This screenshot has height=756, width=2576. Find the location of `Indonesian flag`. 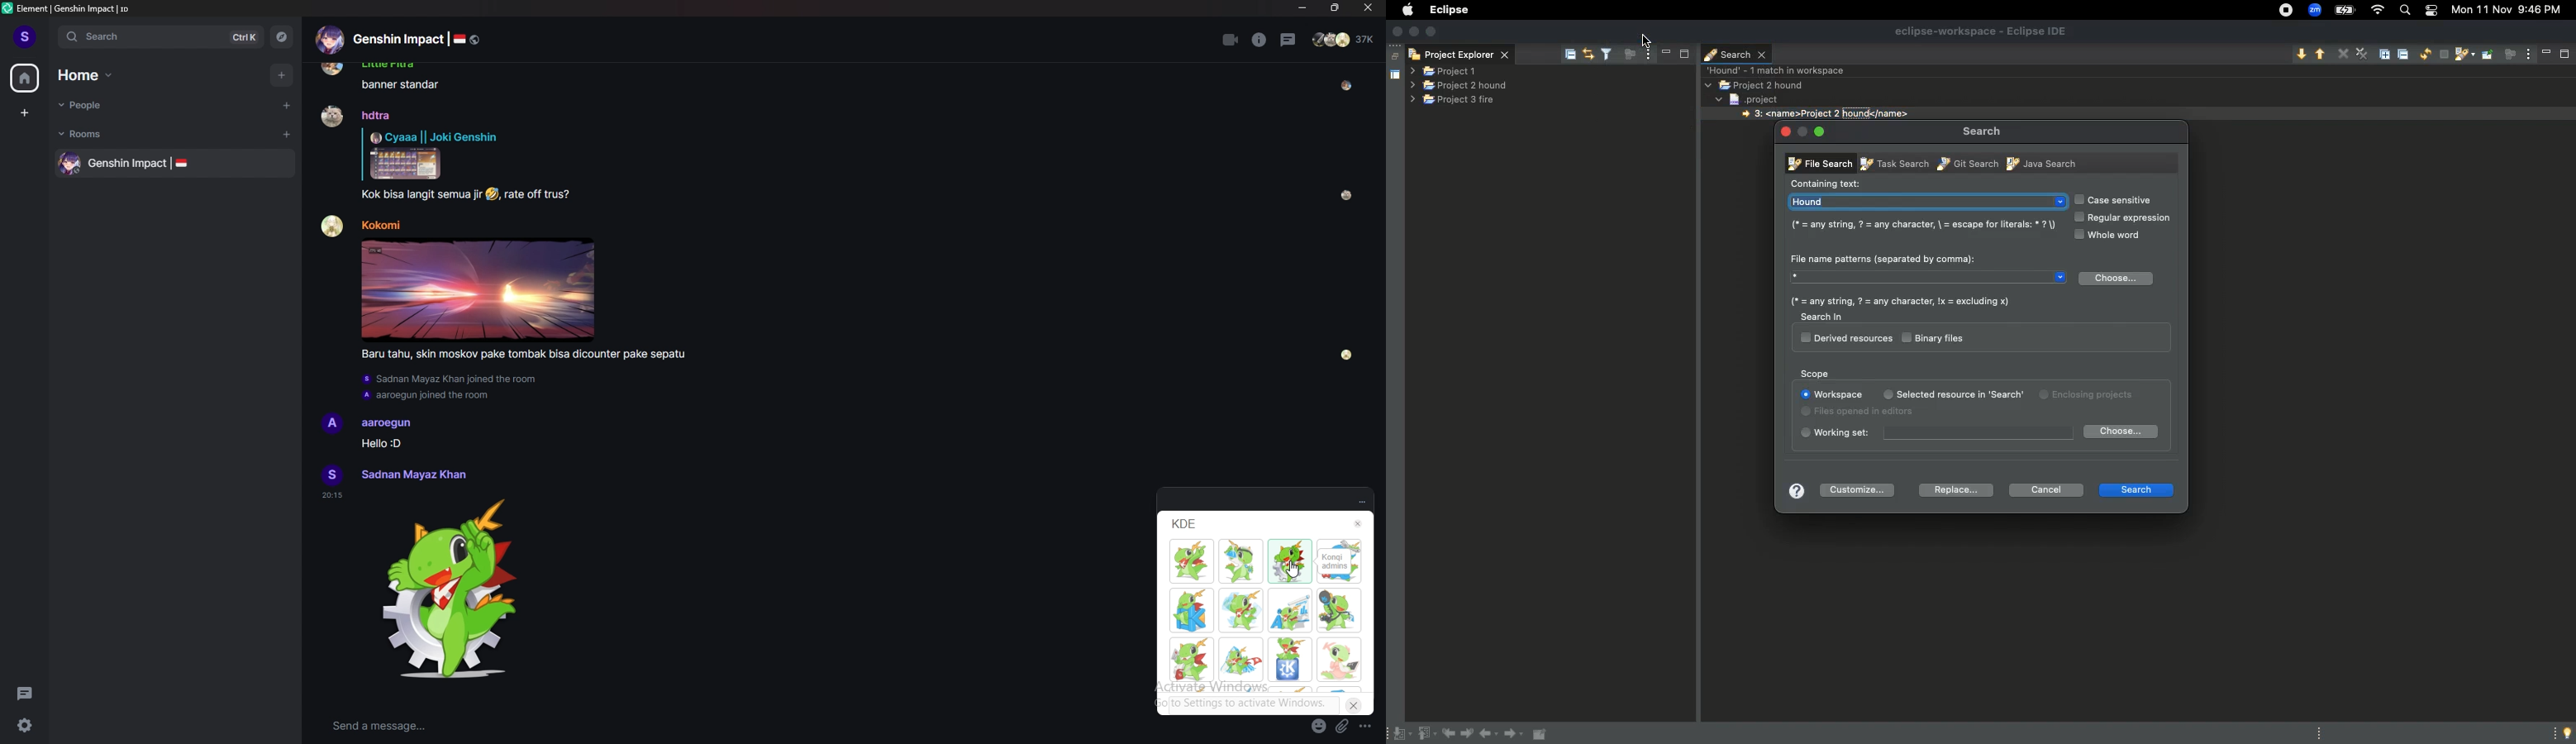

Indonesian flag is located at coordinates (181, 163).